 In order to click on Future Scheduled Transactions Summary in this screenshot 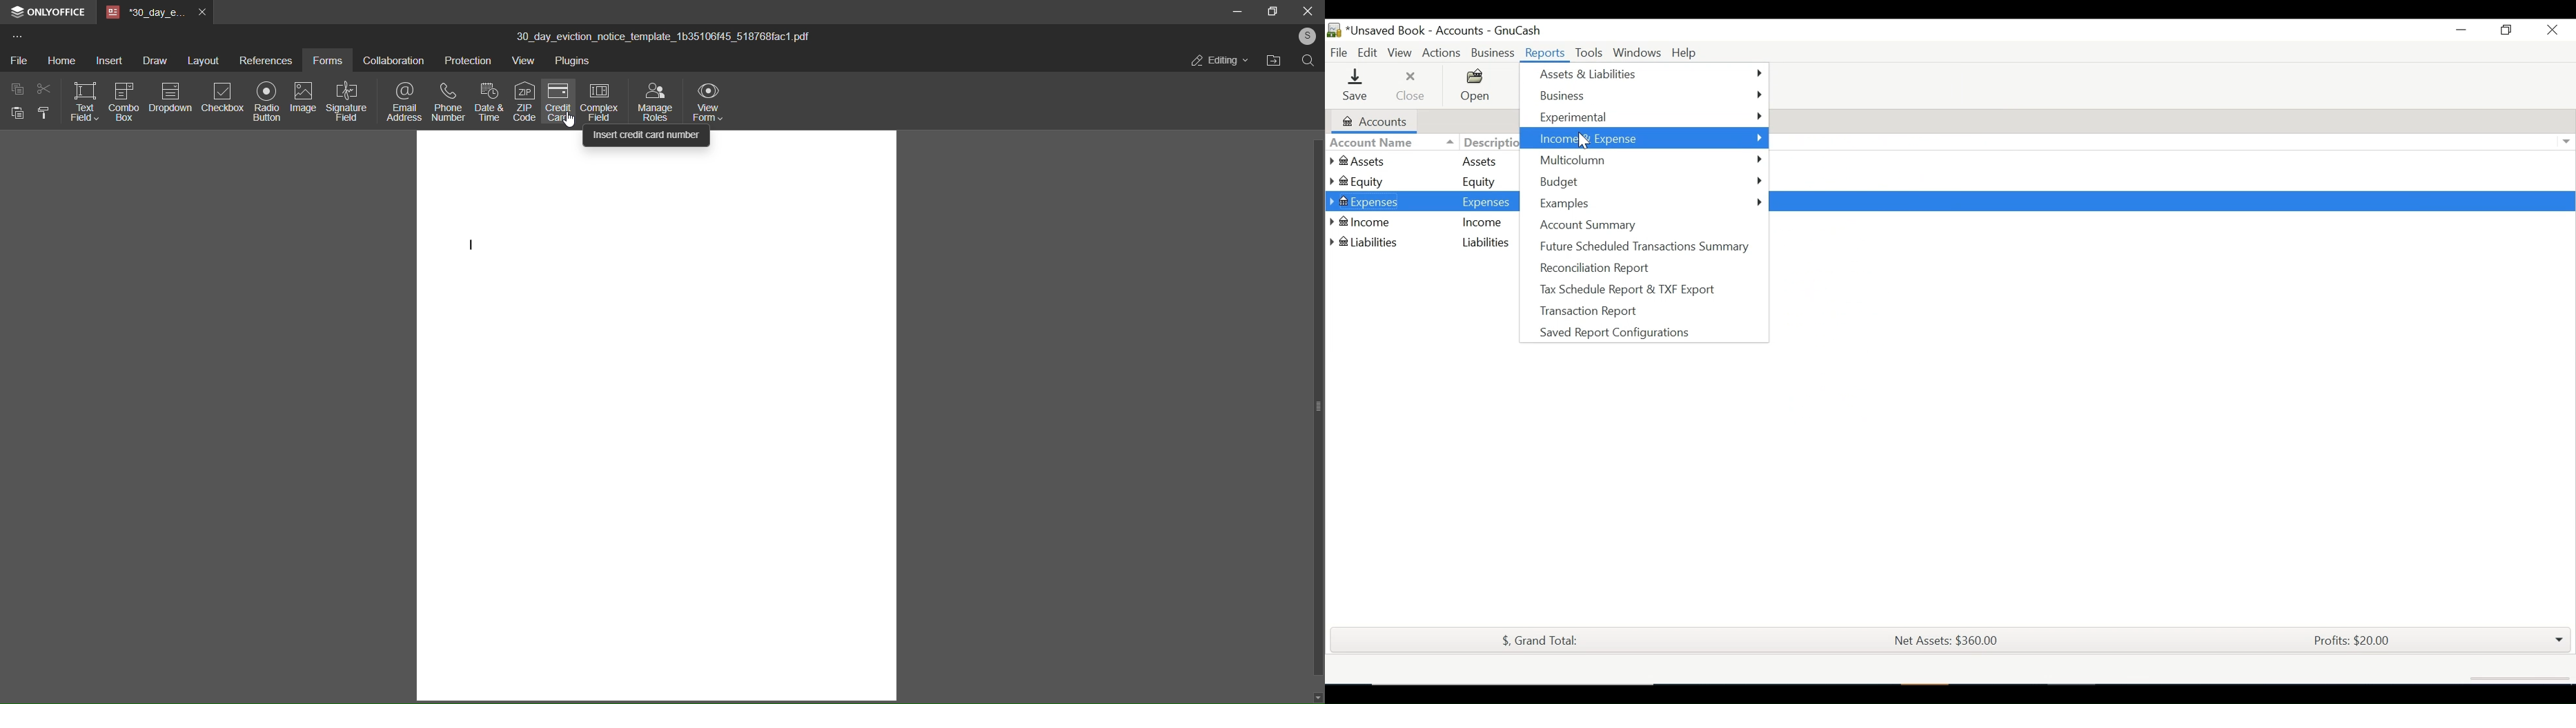, I will do `click(1637, 246)`.